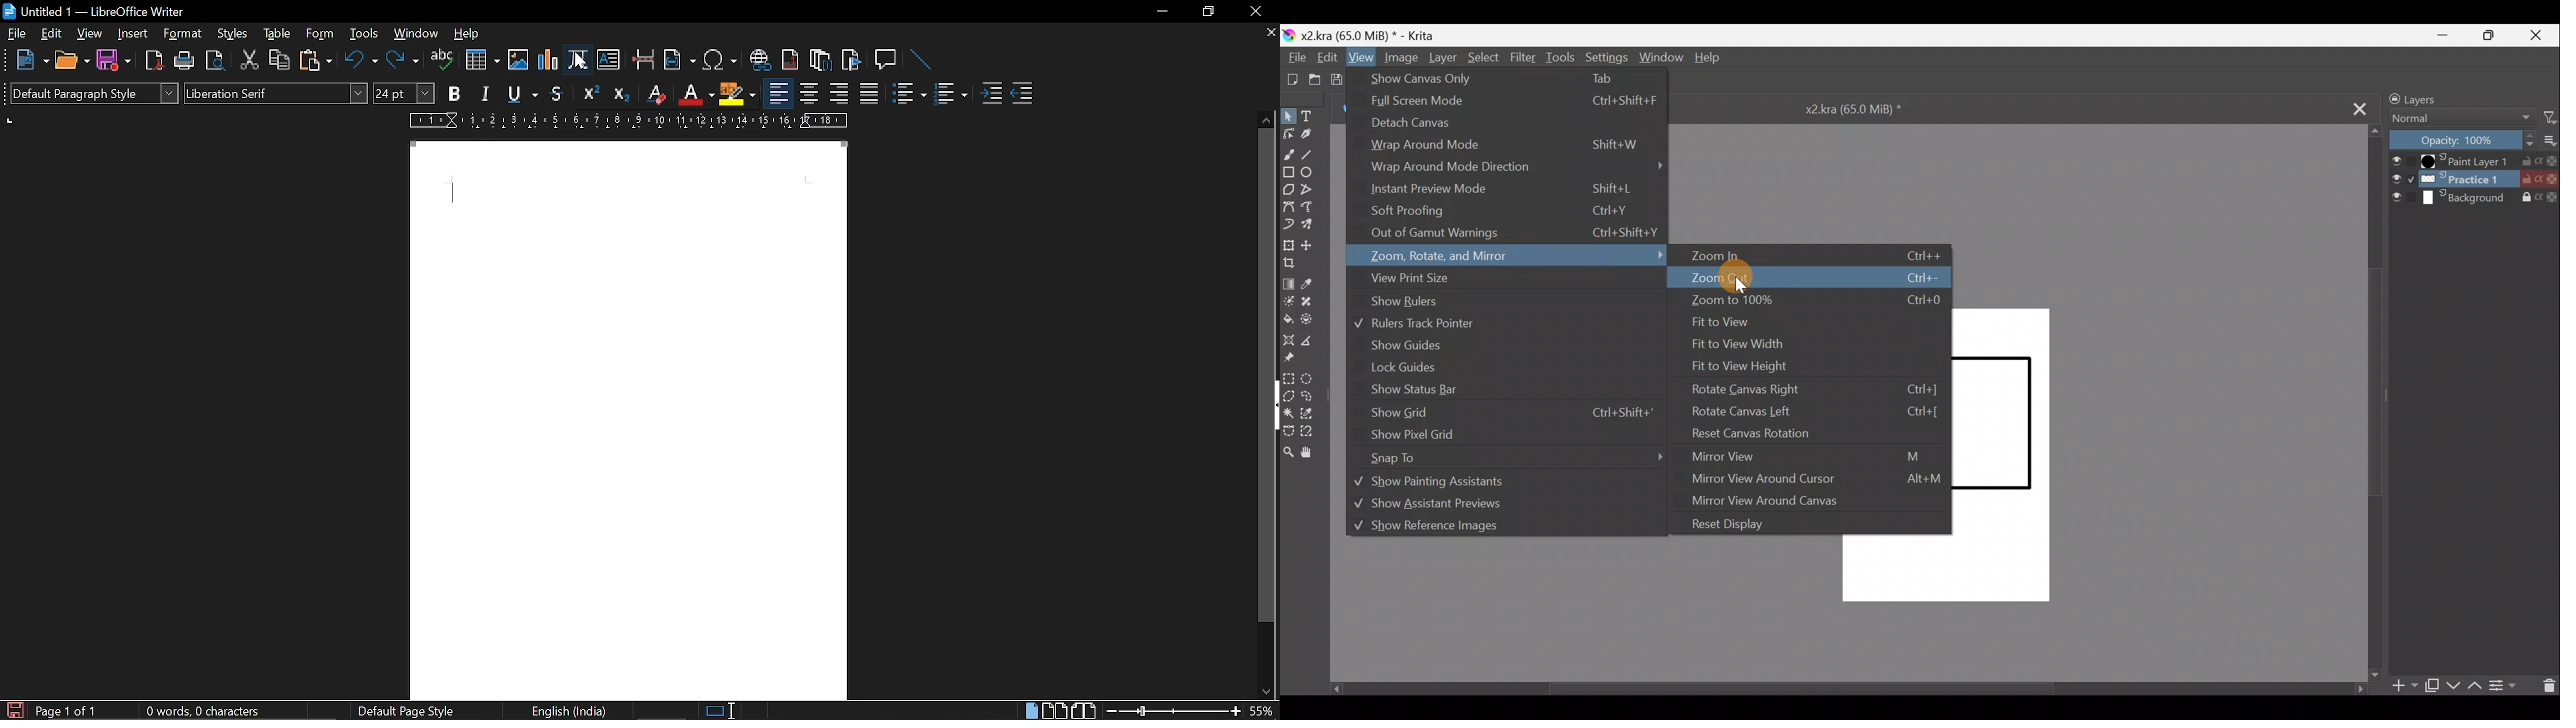 The image size is (2576, 728). What do you see at coordinates (277, 60) in the screenshot?
I see `copy` at bounding box center [277, 60].